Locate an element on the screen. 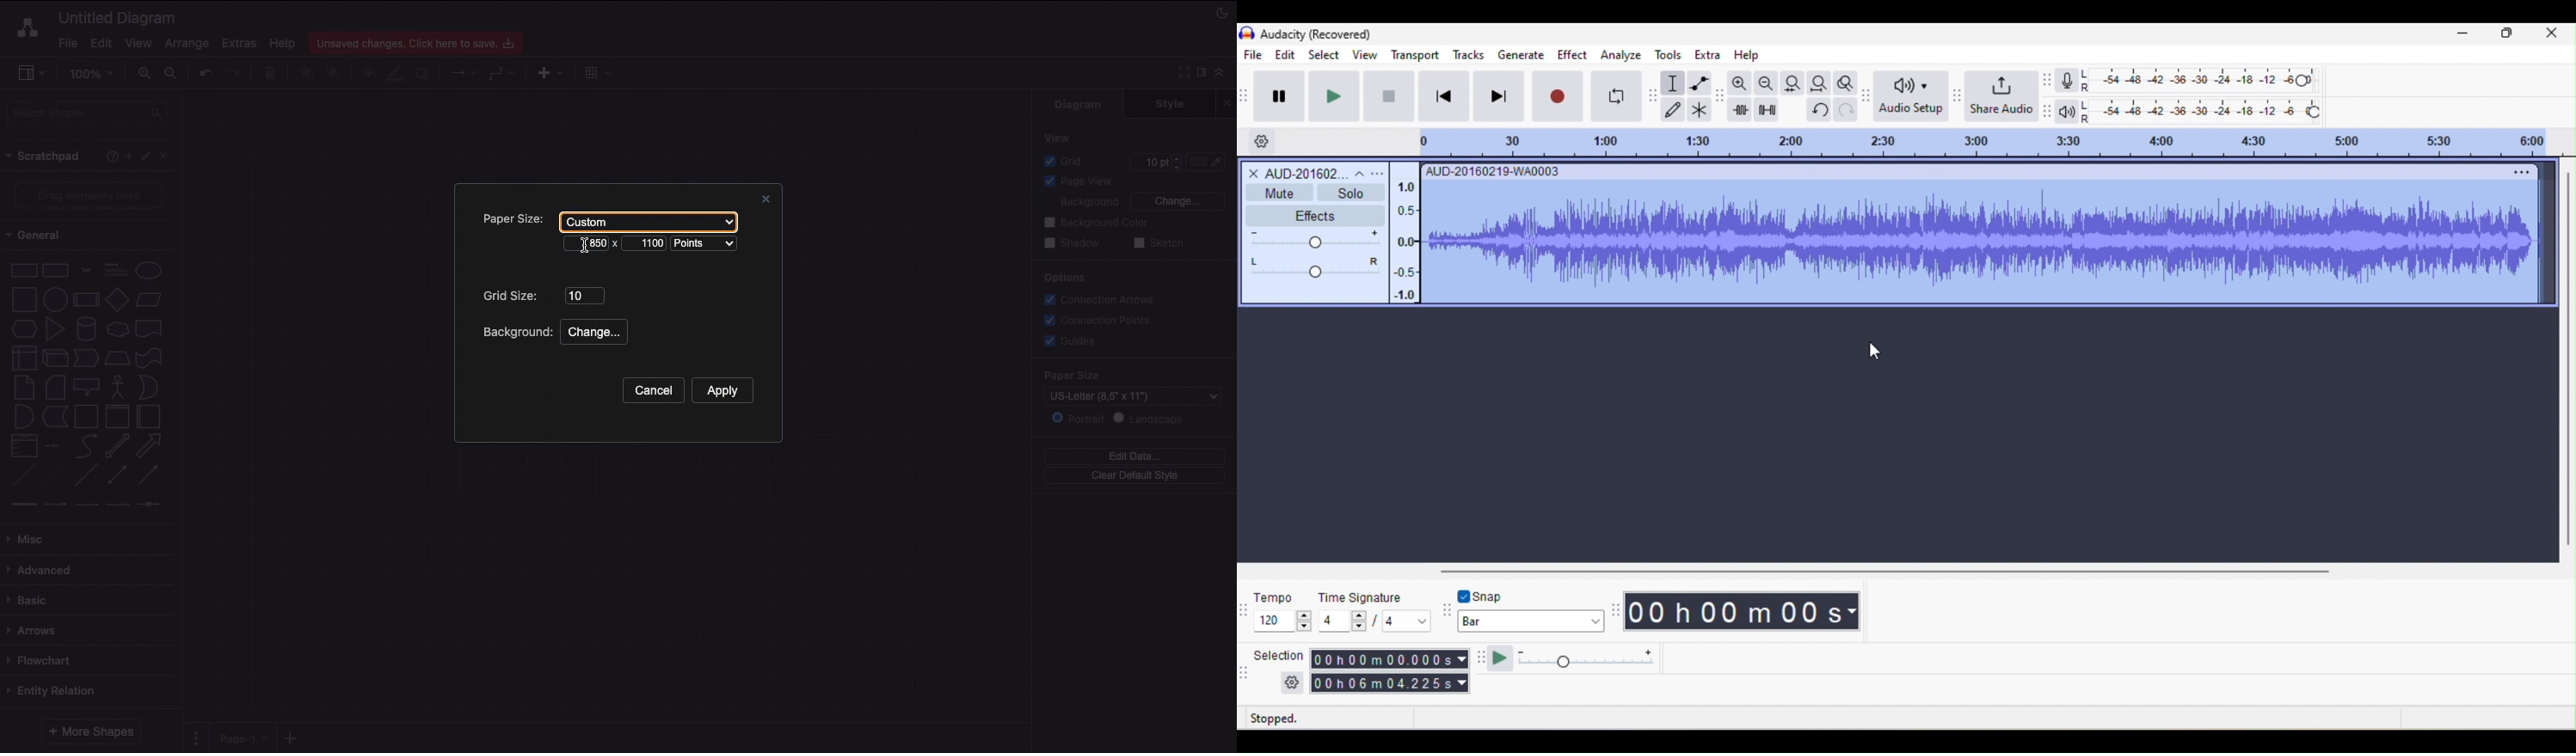 This screenshot has width=2576, height=756. Cube is located at coordinates (55, 358).